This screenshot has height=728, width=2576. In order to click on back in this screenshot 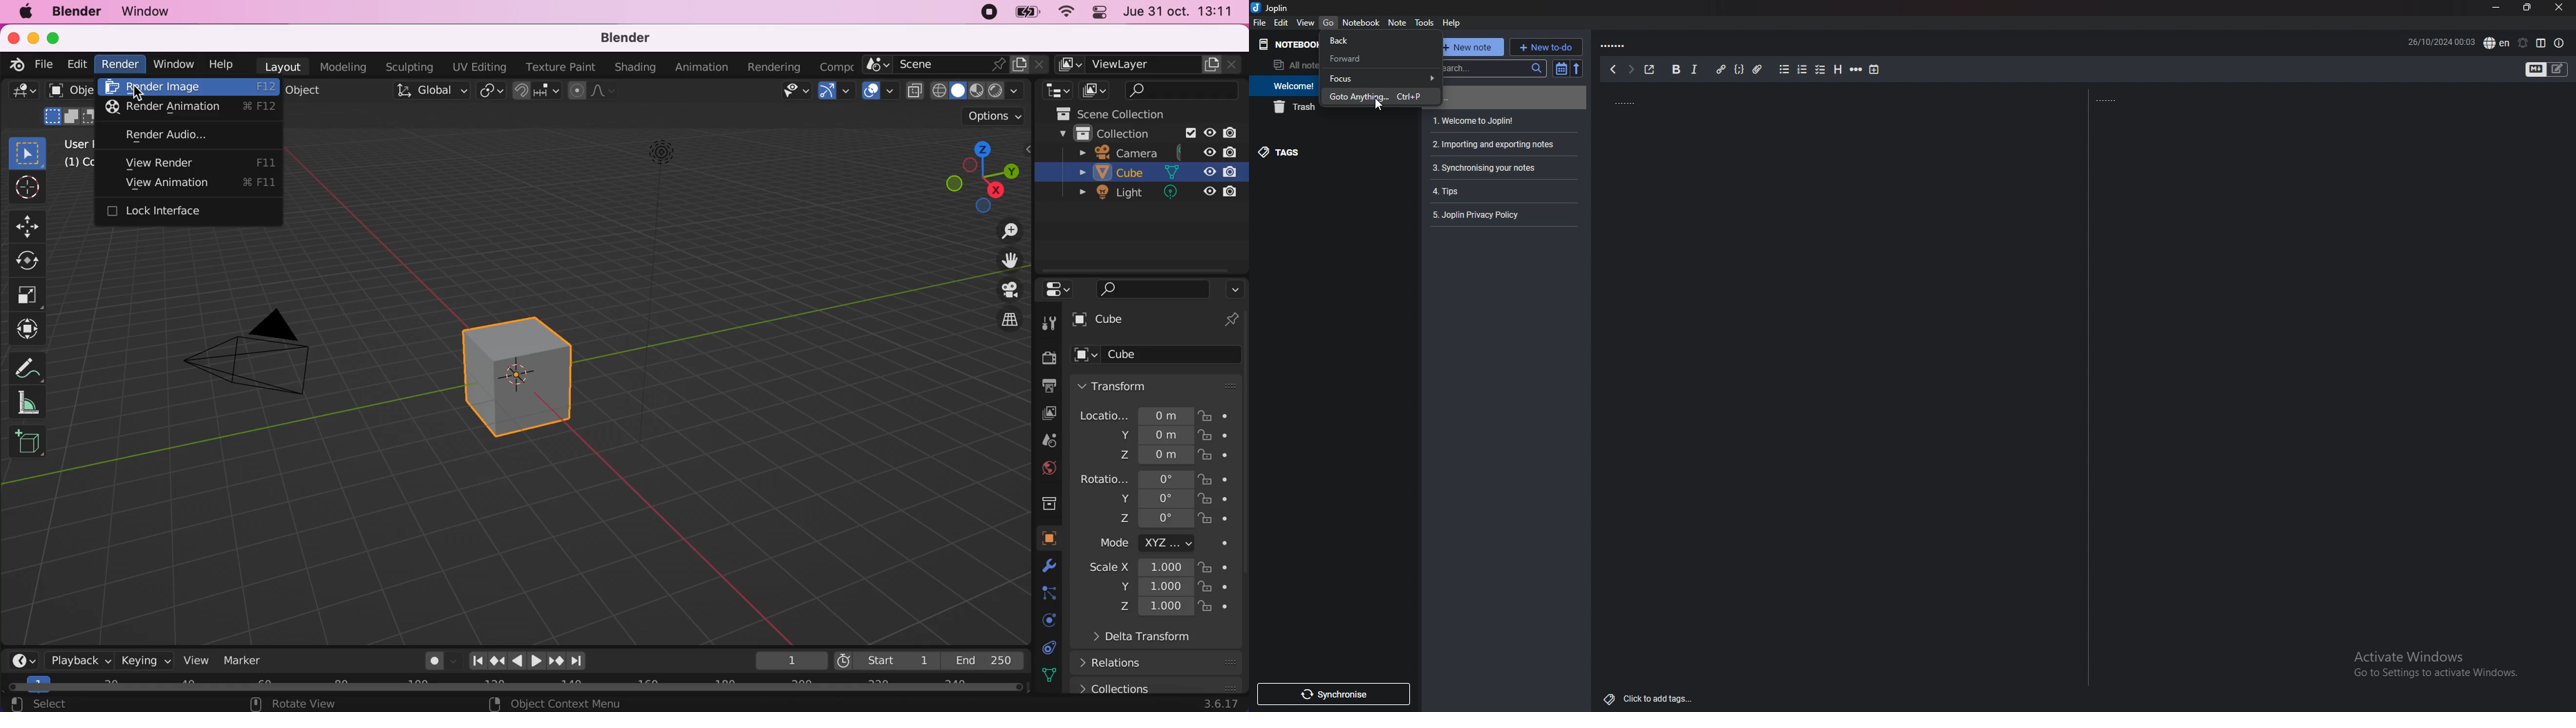, I will do `click(1612, 70)`.